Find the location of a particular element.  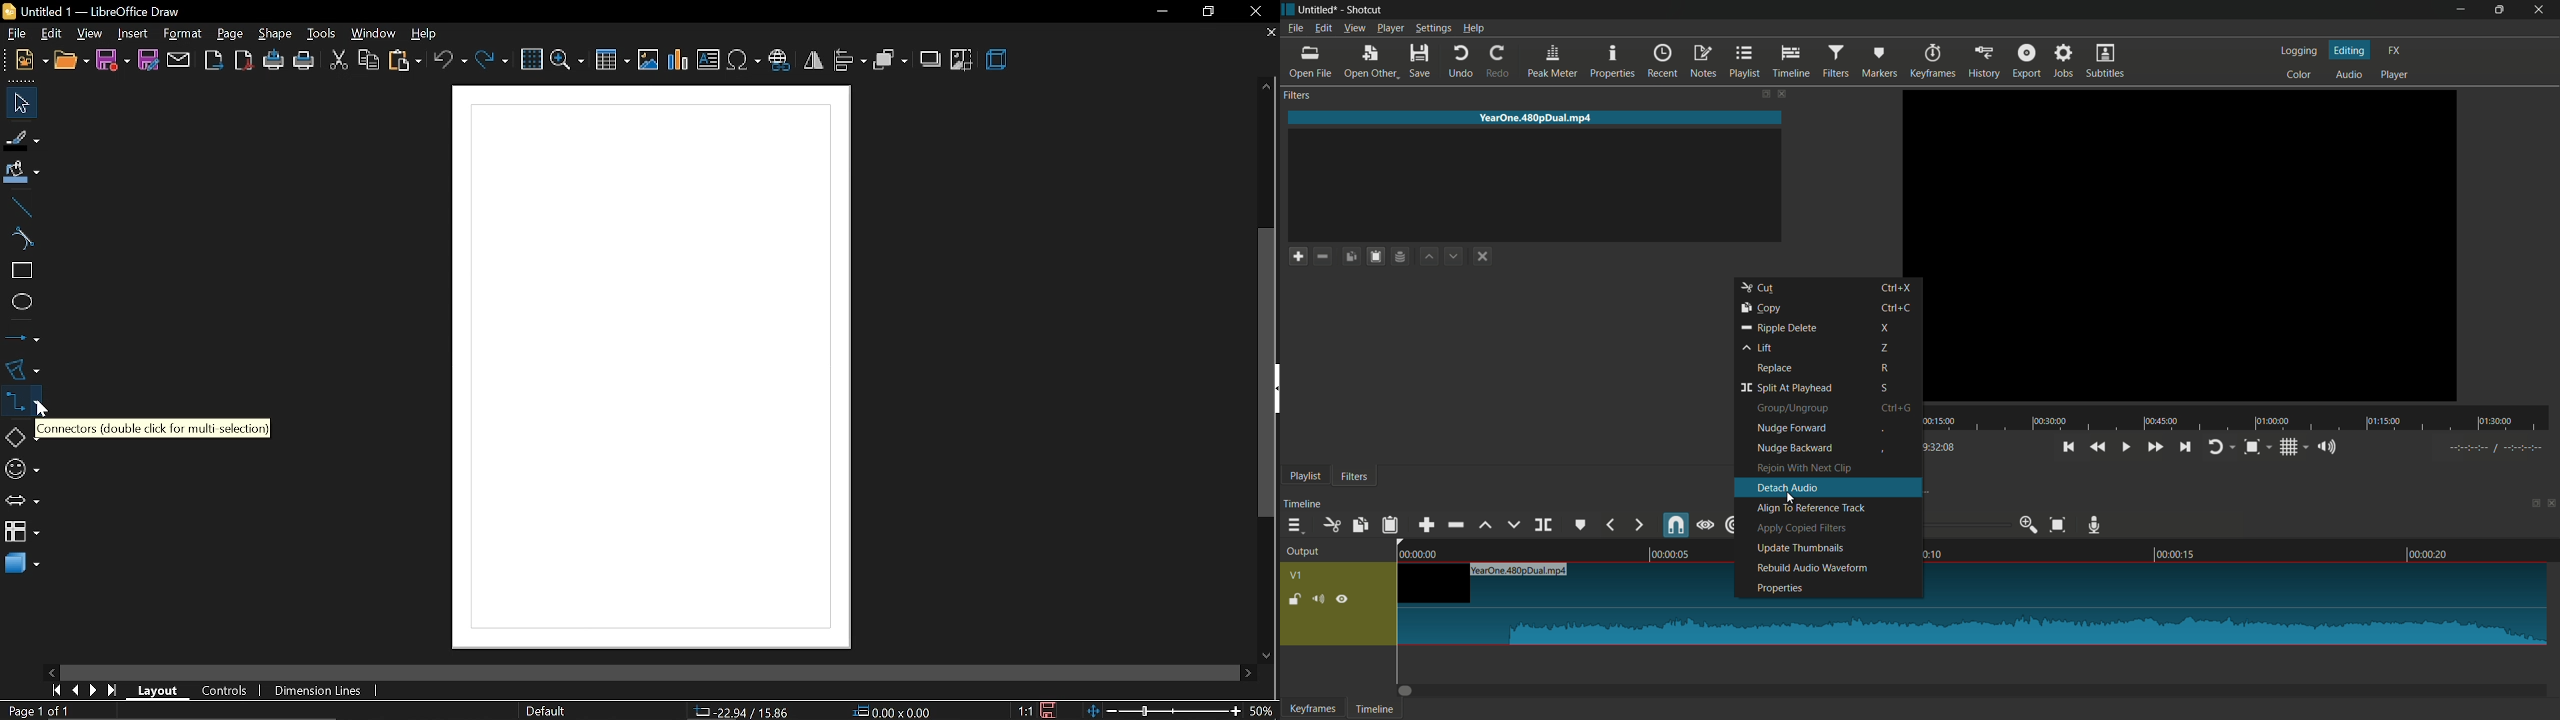

audio is located at coordinates (2349, 74).